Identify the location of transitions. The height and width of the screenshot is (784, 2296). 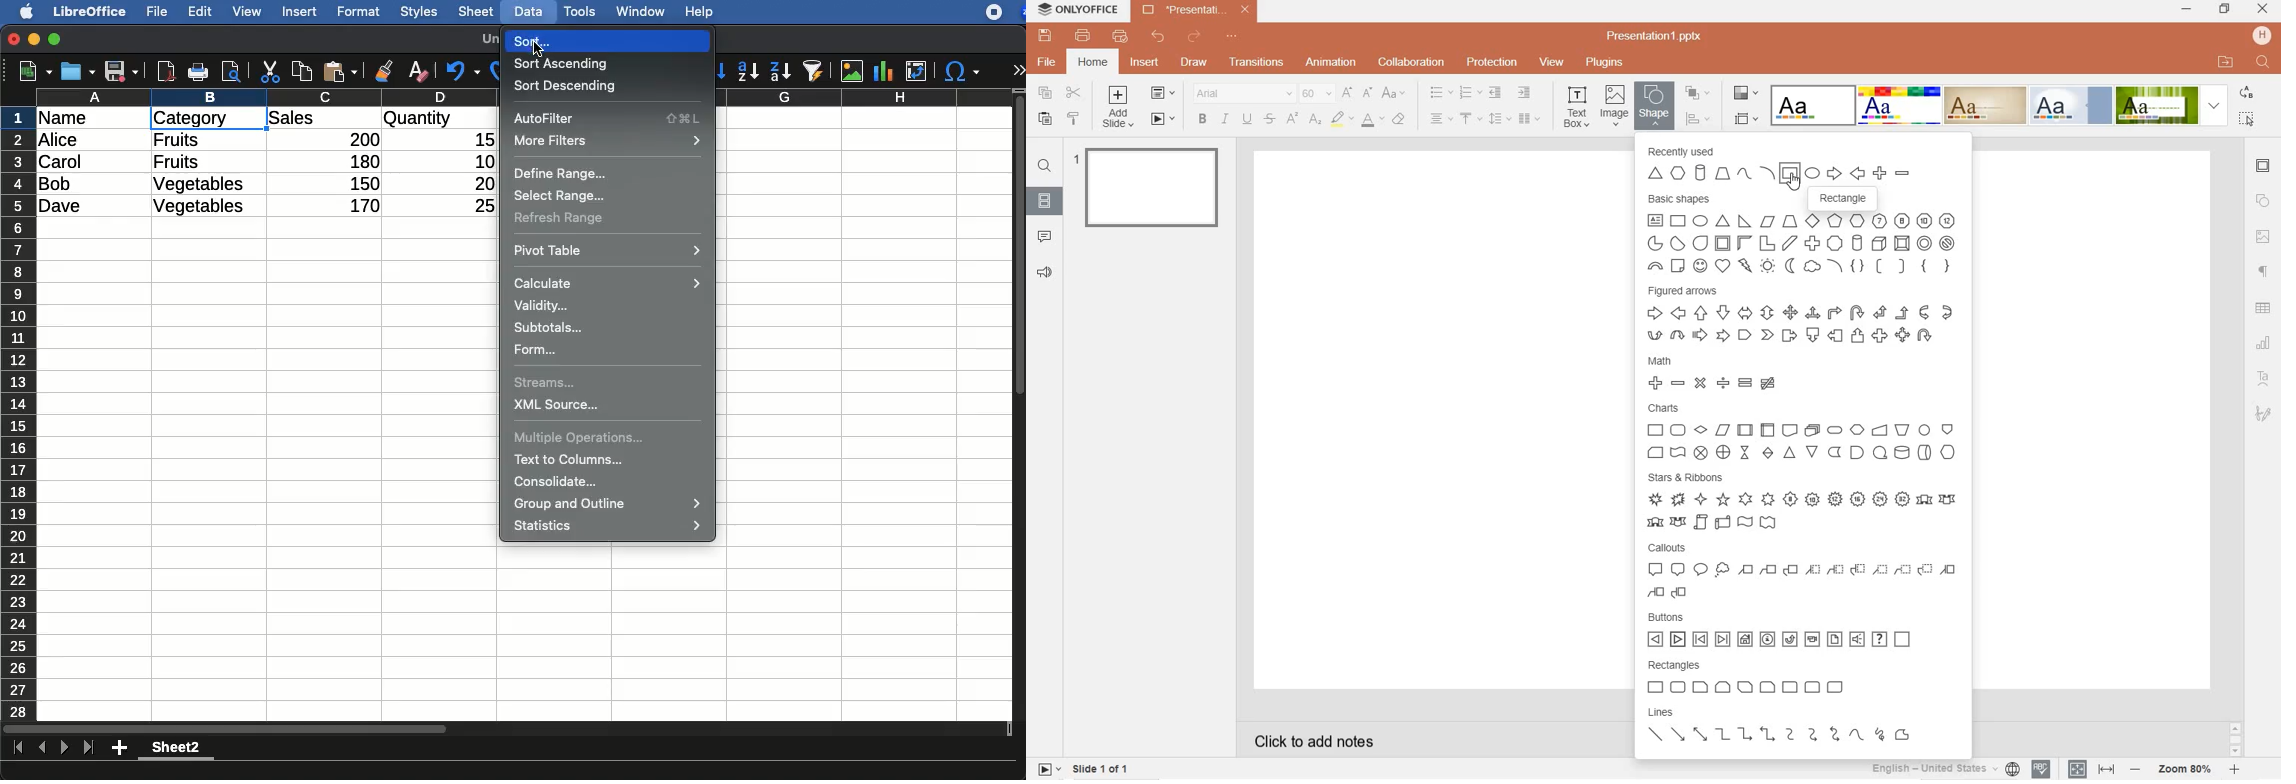
(1254, 63).